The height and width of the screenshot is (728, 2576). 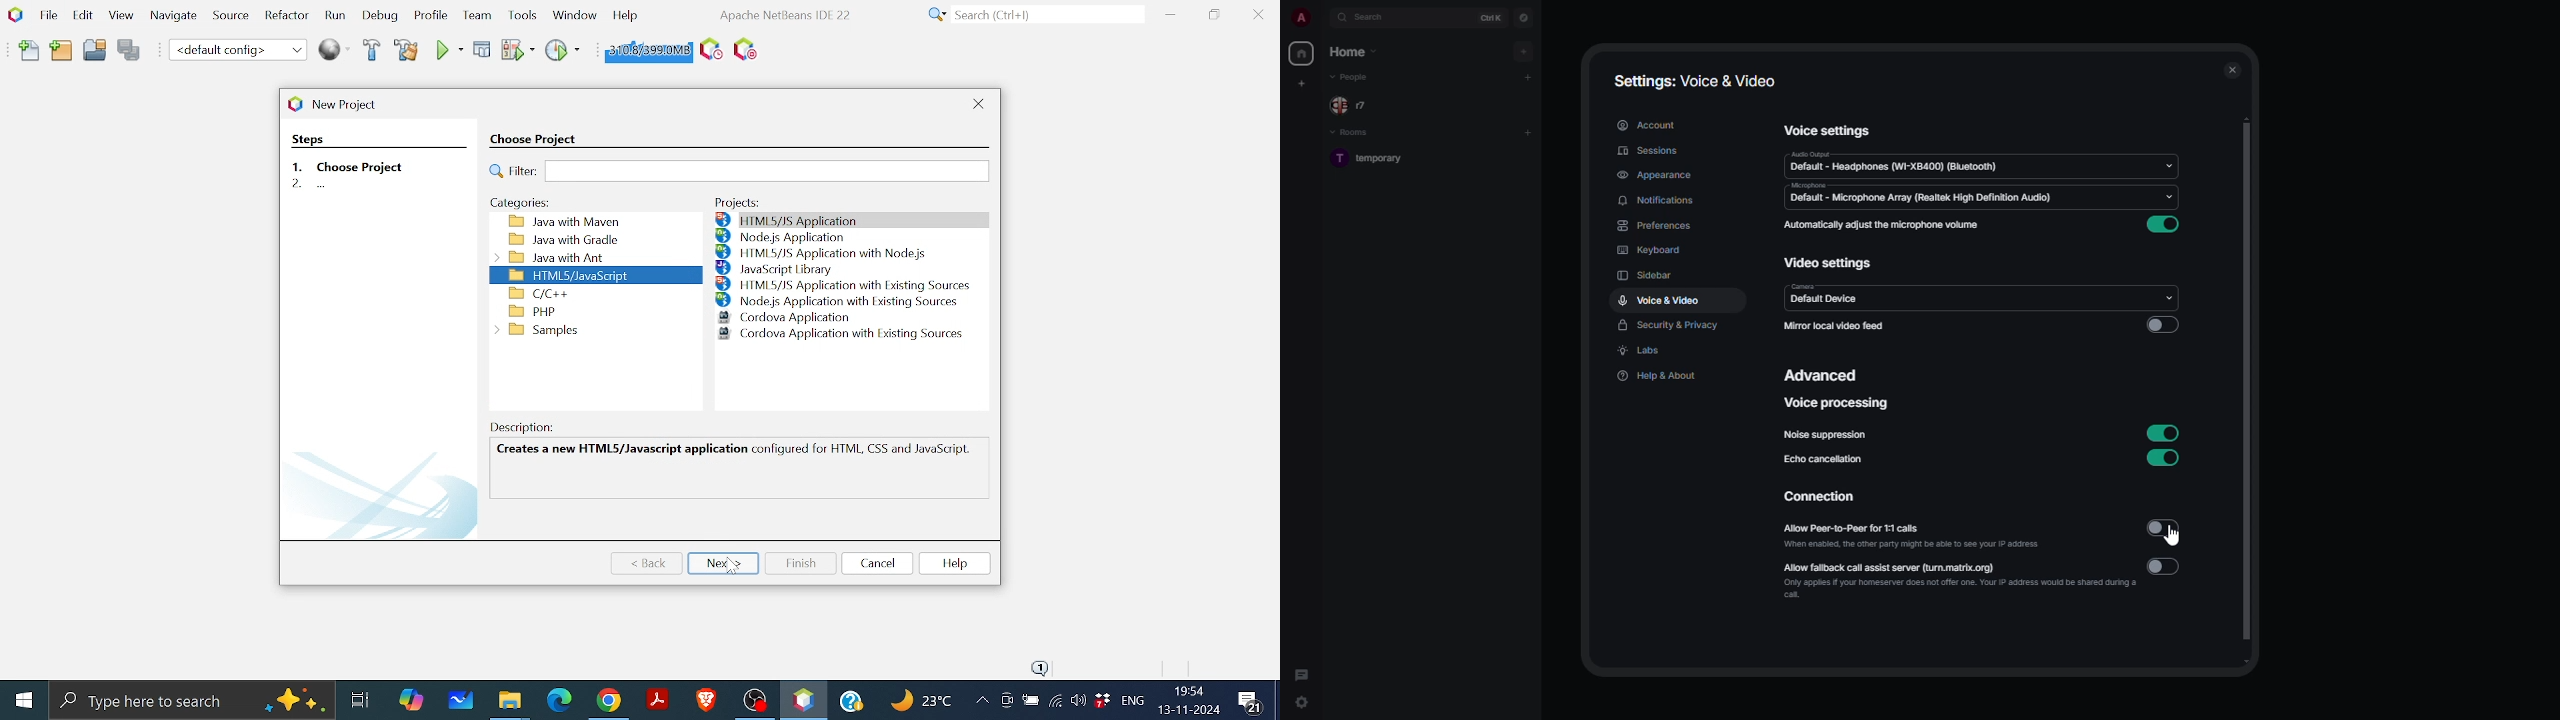 I want to click on voice settings, so click(x=1828, y=129).